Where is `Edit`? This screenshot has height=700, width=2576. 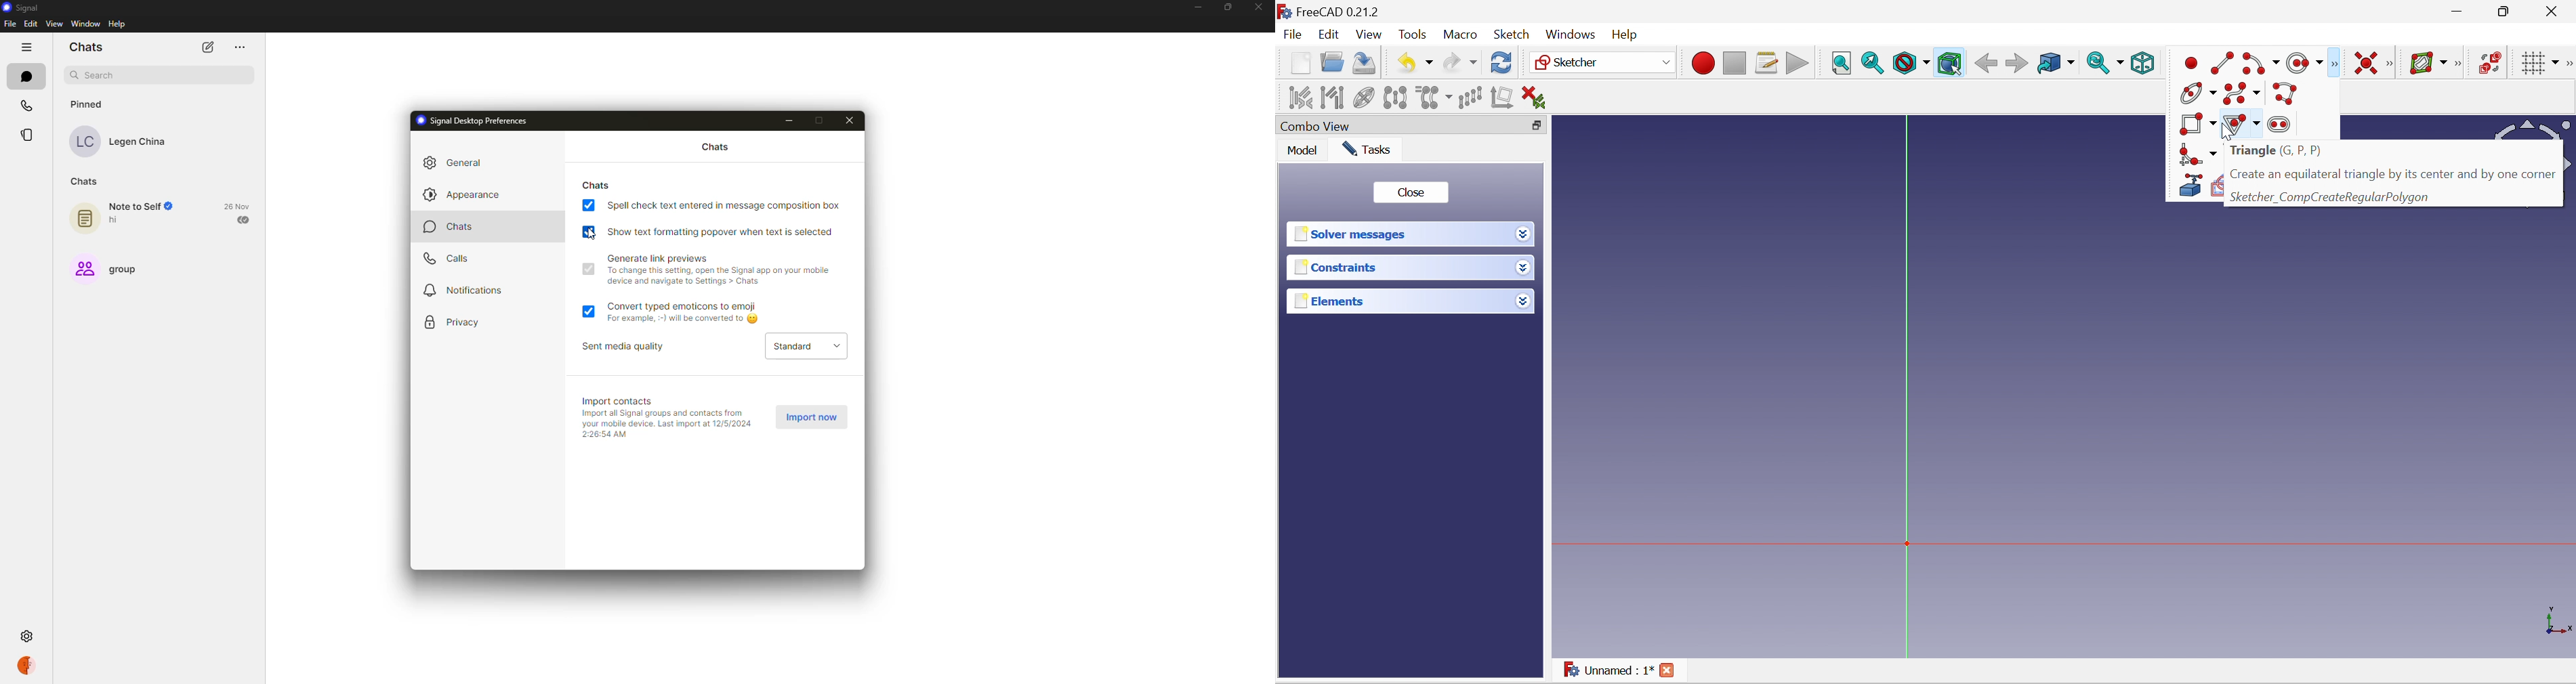
Edit is located at coordinates (1328, 33).